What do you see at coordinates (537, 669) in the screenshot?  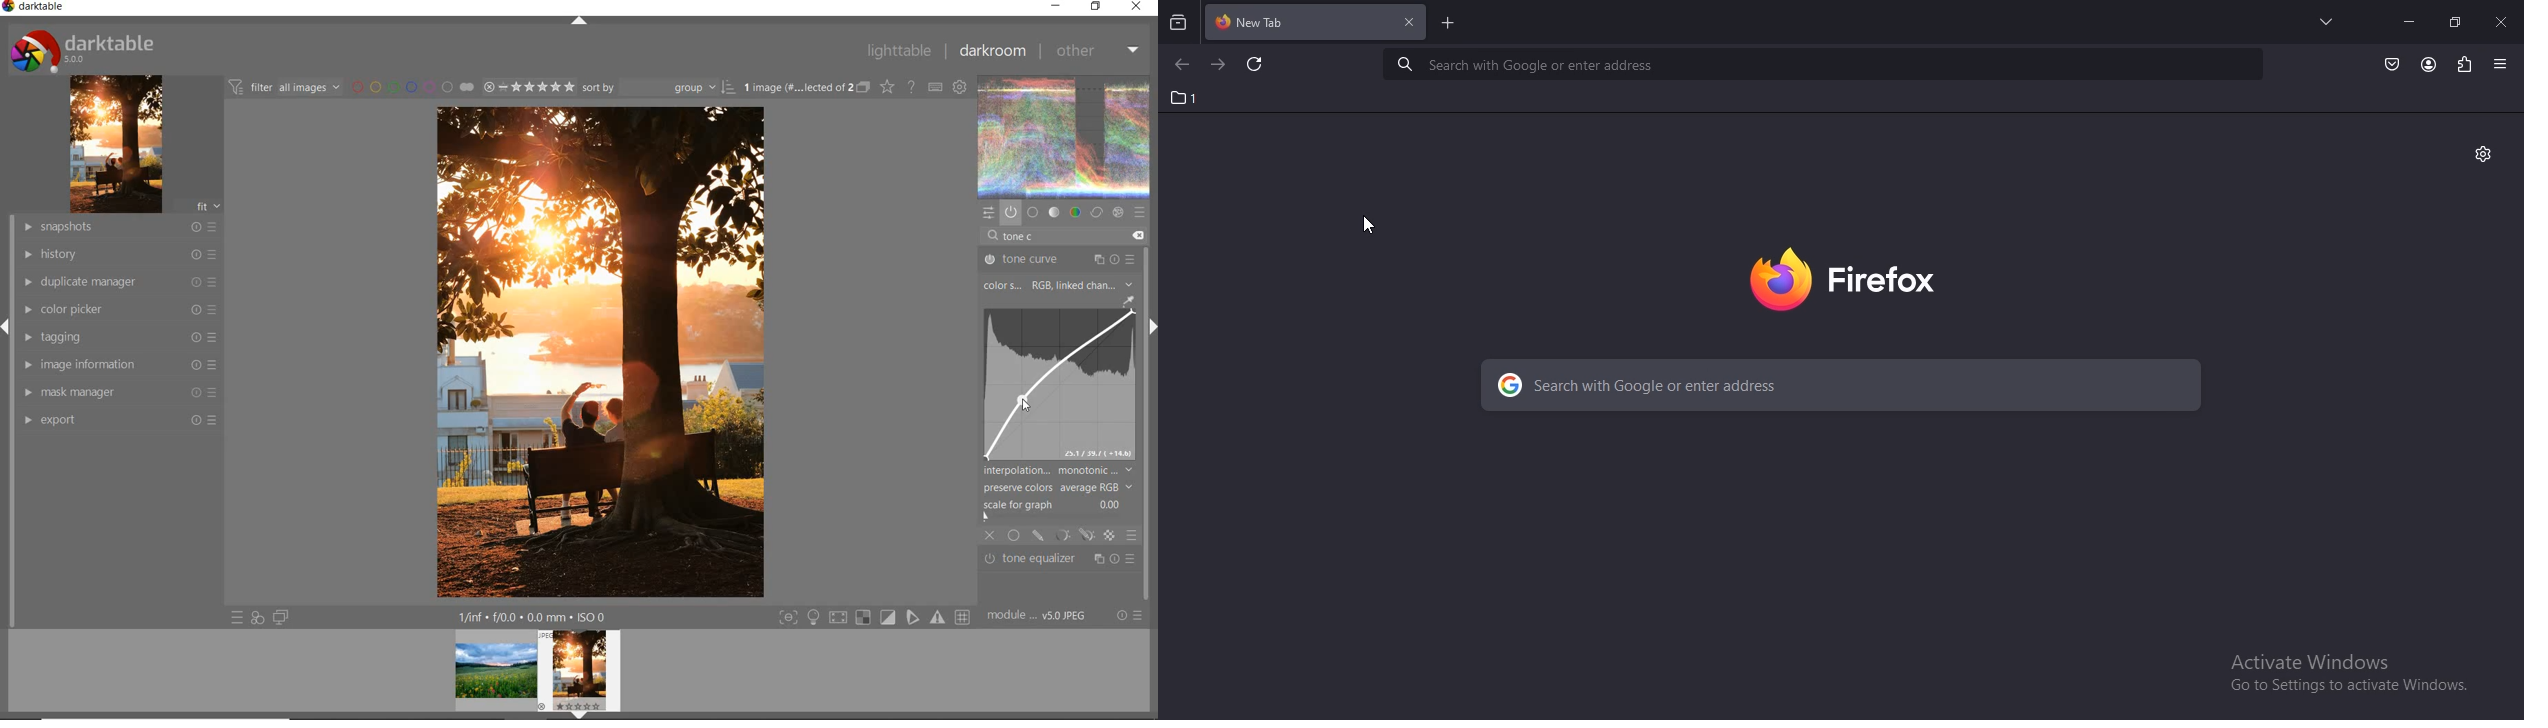 I see `image preview` at bounding box center [537, 669].